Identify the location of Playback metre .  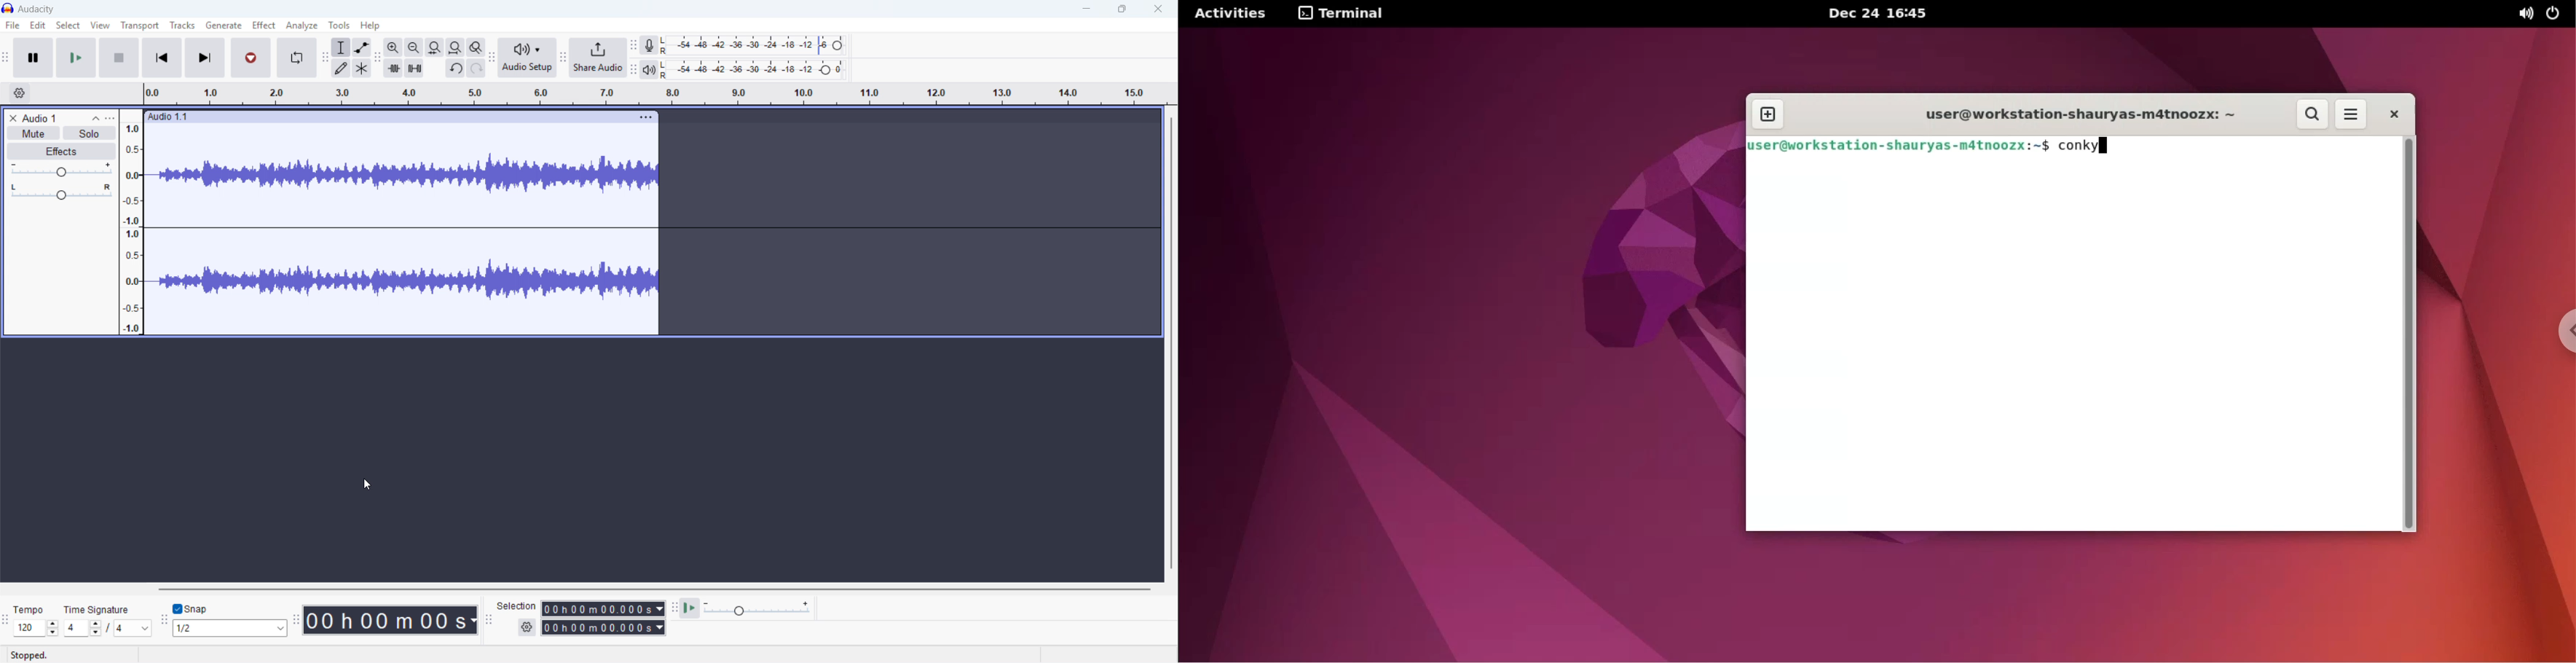
(650, 69).